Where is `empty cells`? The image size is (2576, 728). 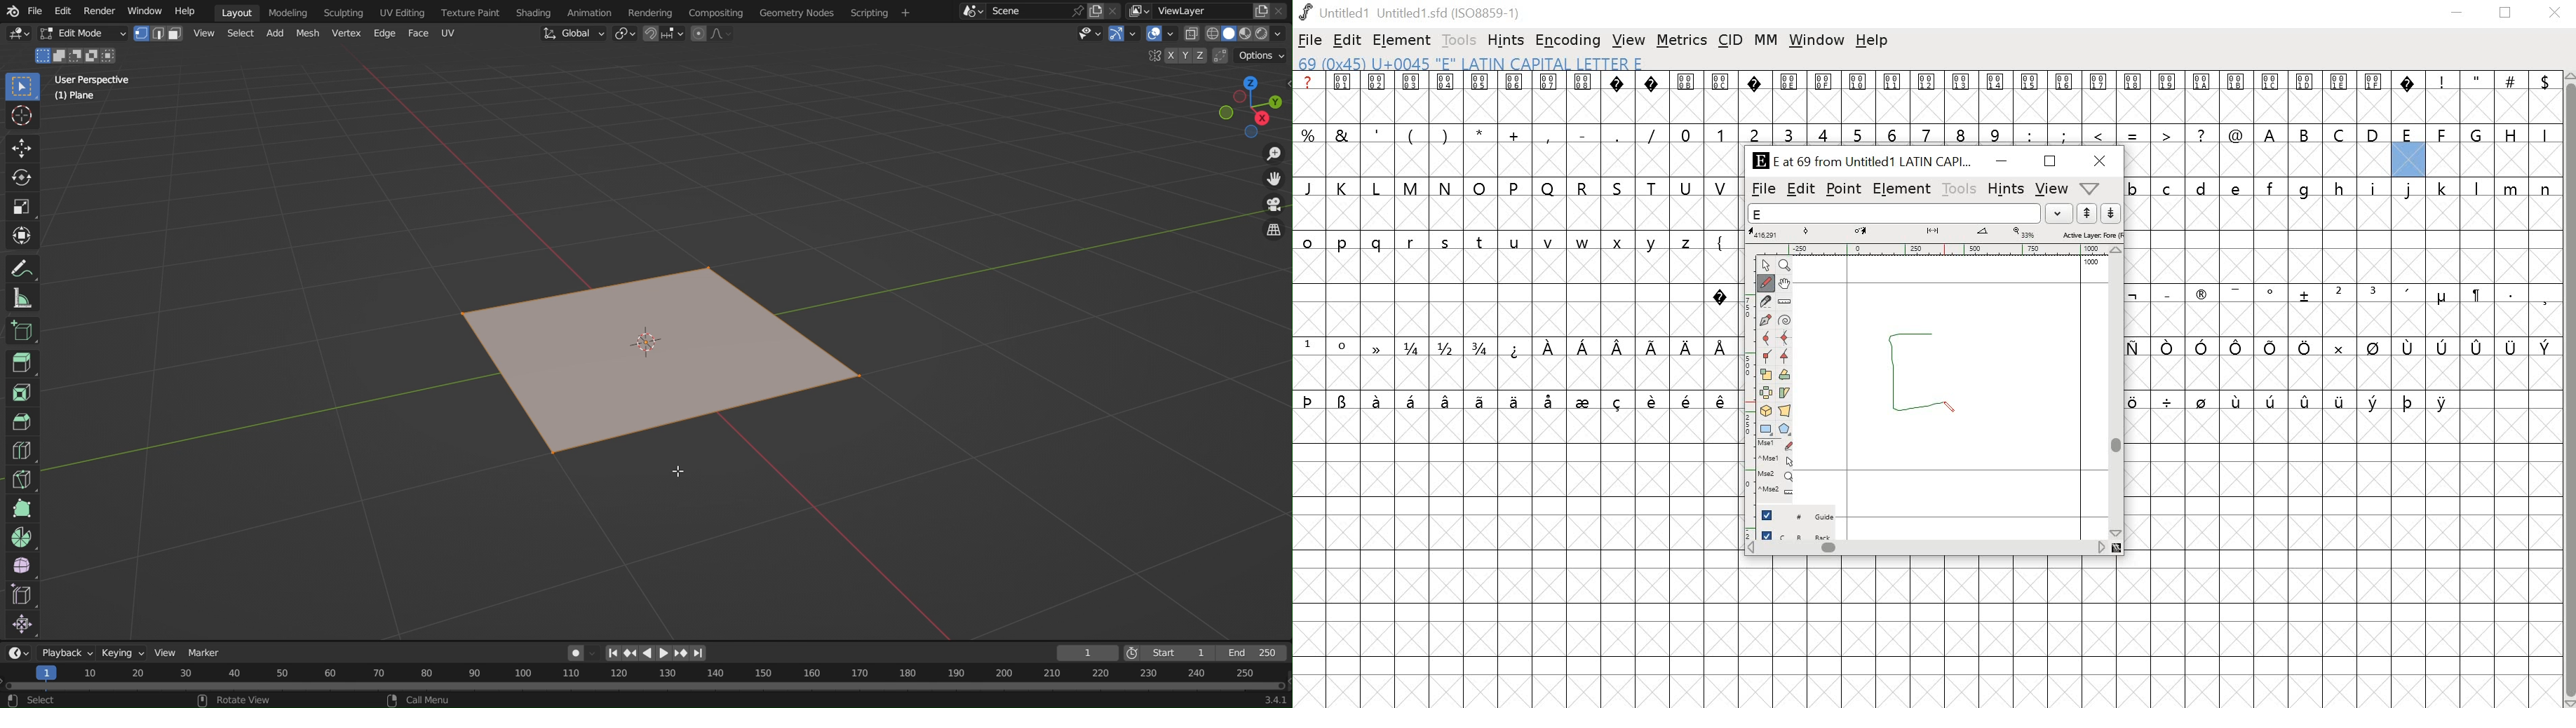 empty cells is located at coordinates (2343, 374).